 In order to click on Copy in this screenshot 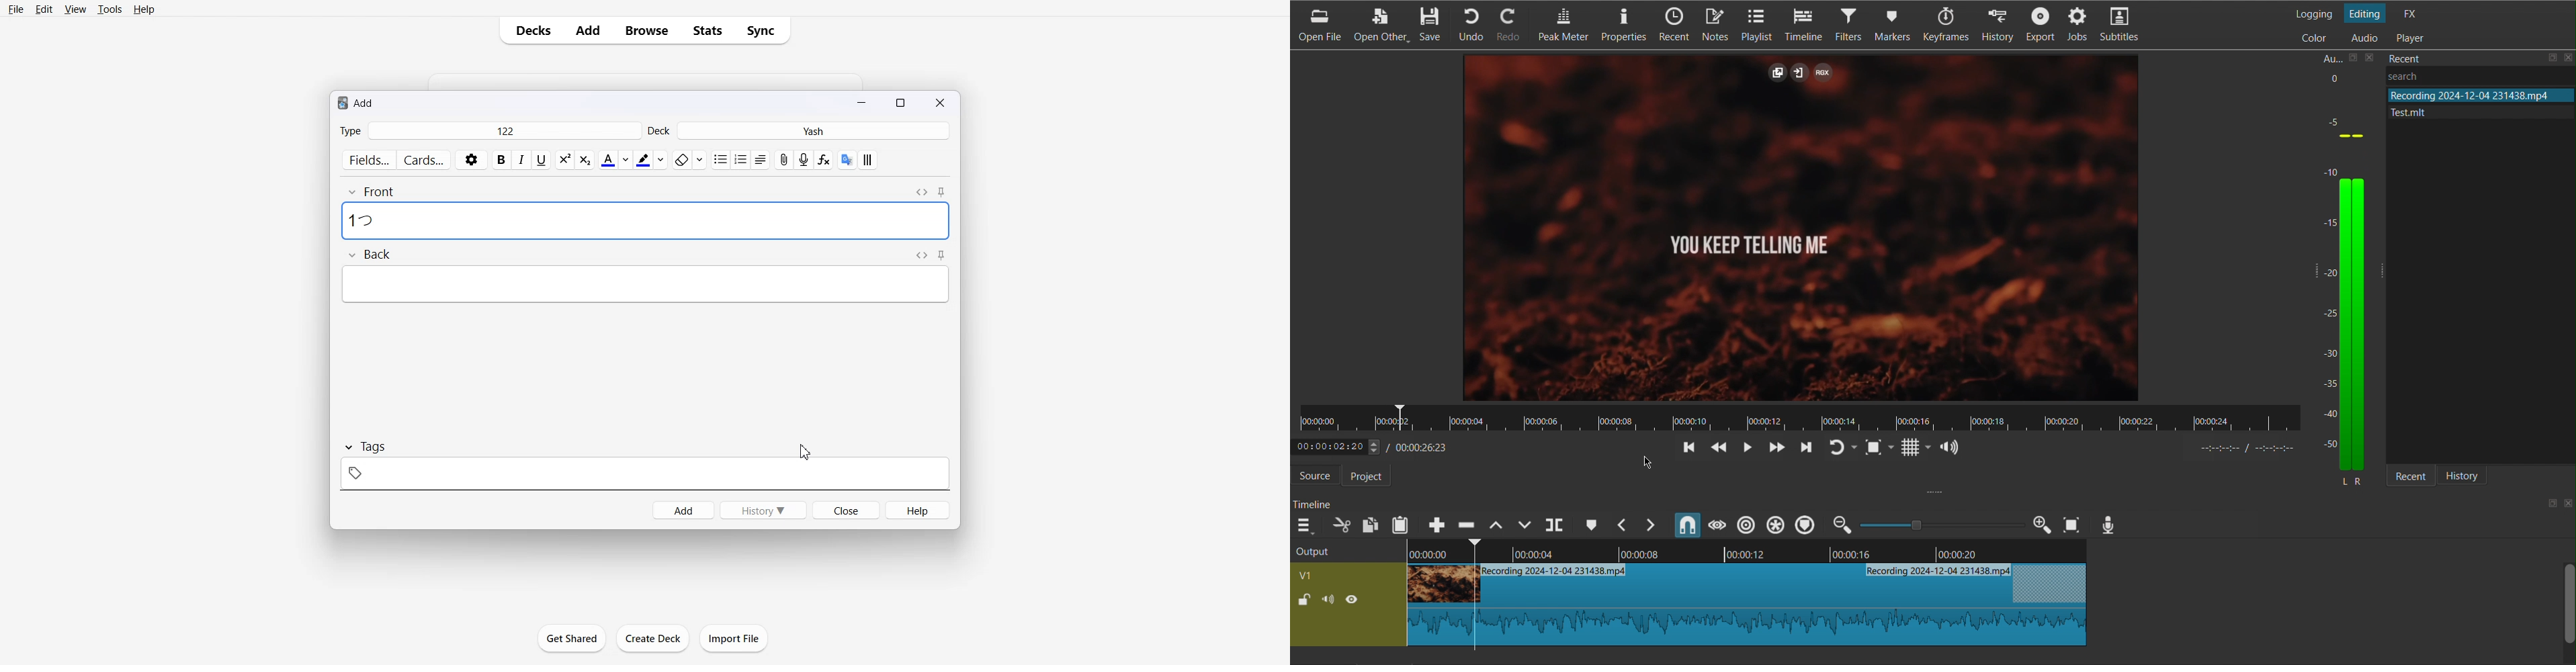, I will do `click(1370, 524)`.